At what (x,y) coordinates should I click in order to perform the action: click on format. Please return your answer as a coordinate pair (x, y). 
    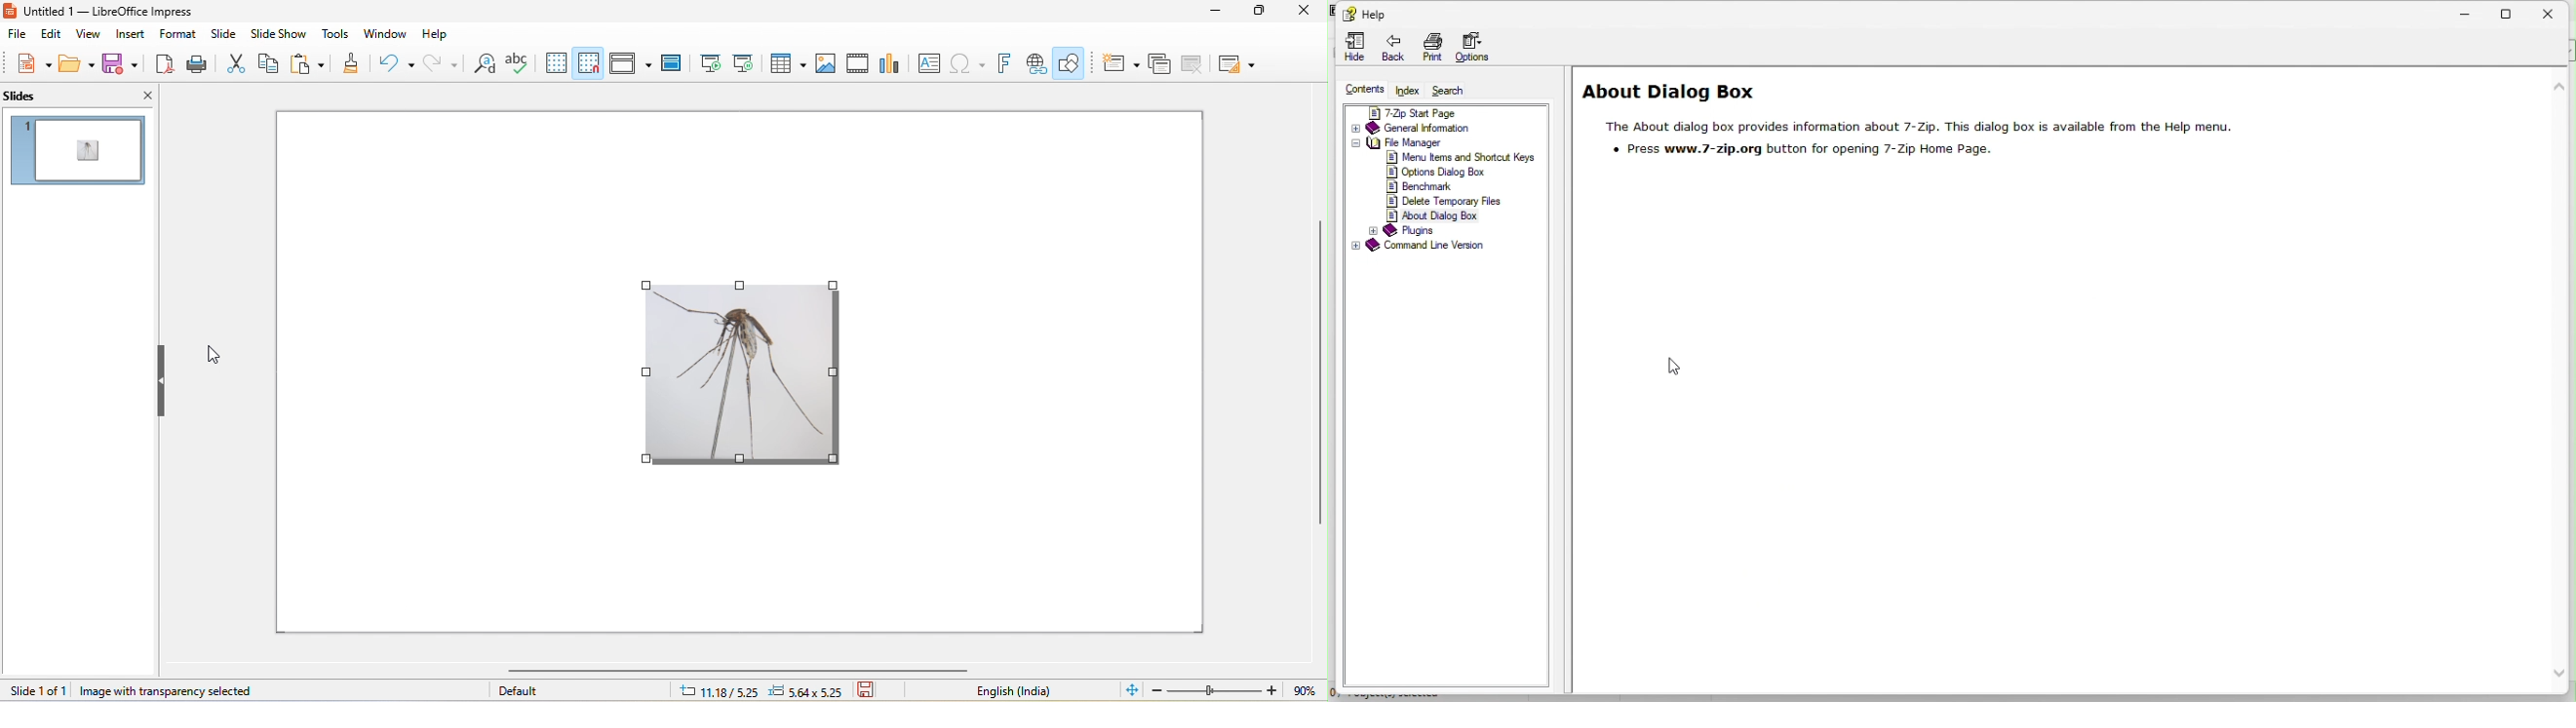
    Looking at the image, I should click on (179, 34).